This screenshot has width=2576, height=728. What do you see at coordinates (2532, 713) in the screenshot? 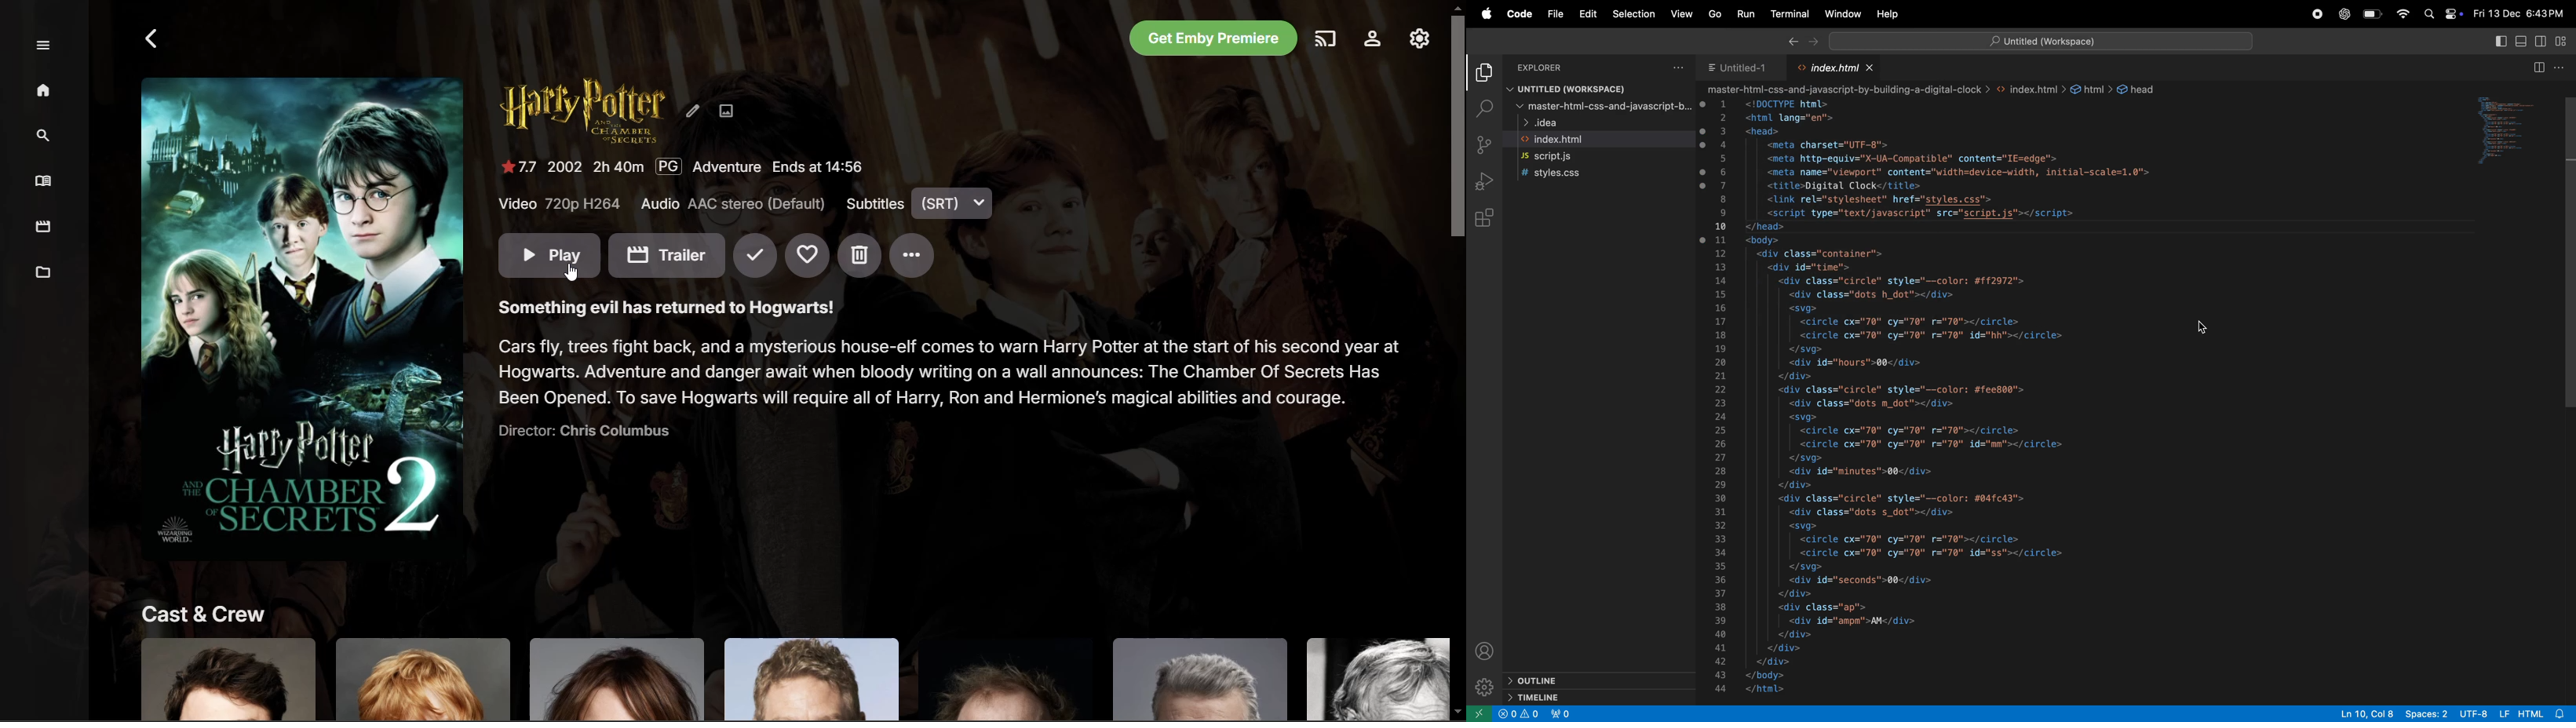
I see `Lf Html` at bounding box center [2532, 713].